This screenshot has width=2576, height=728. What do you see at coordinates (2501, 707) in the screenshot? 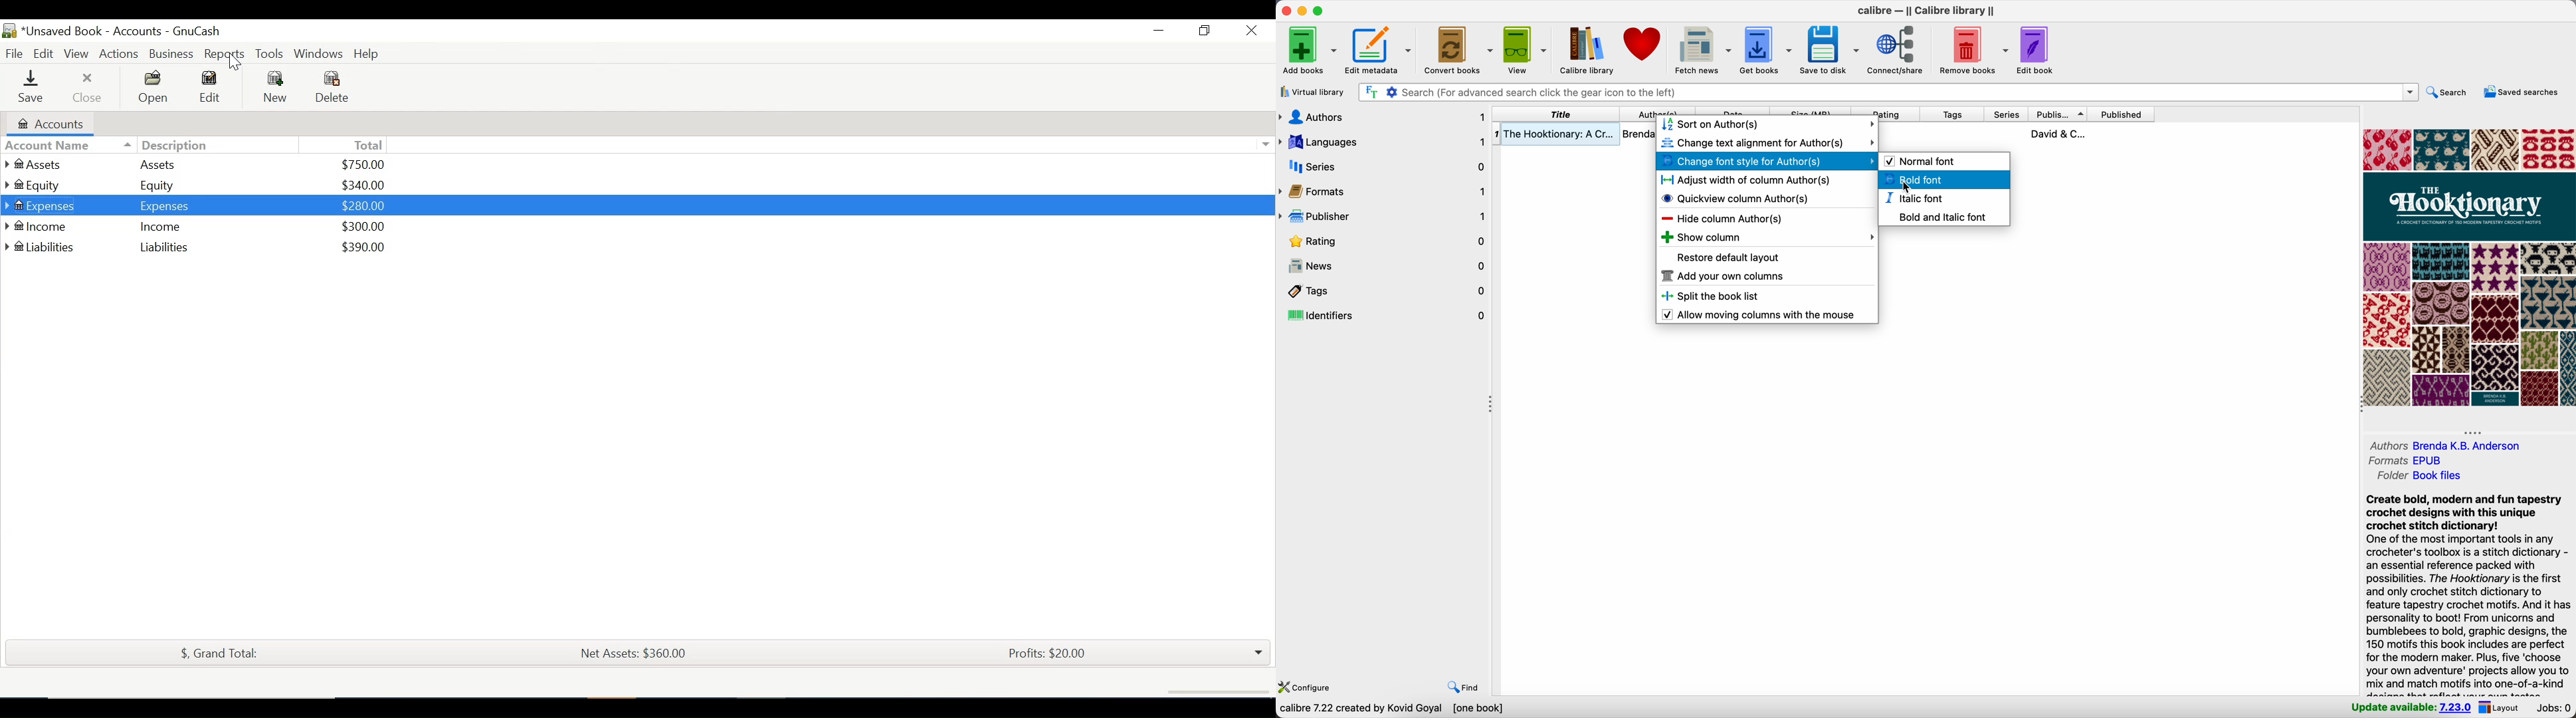
I see `layout` at bounding box center [2501, 707].